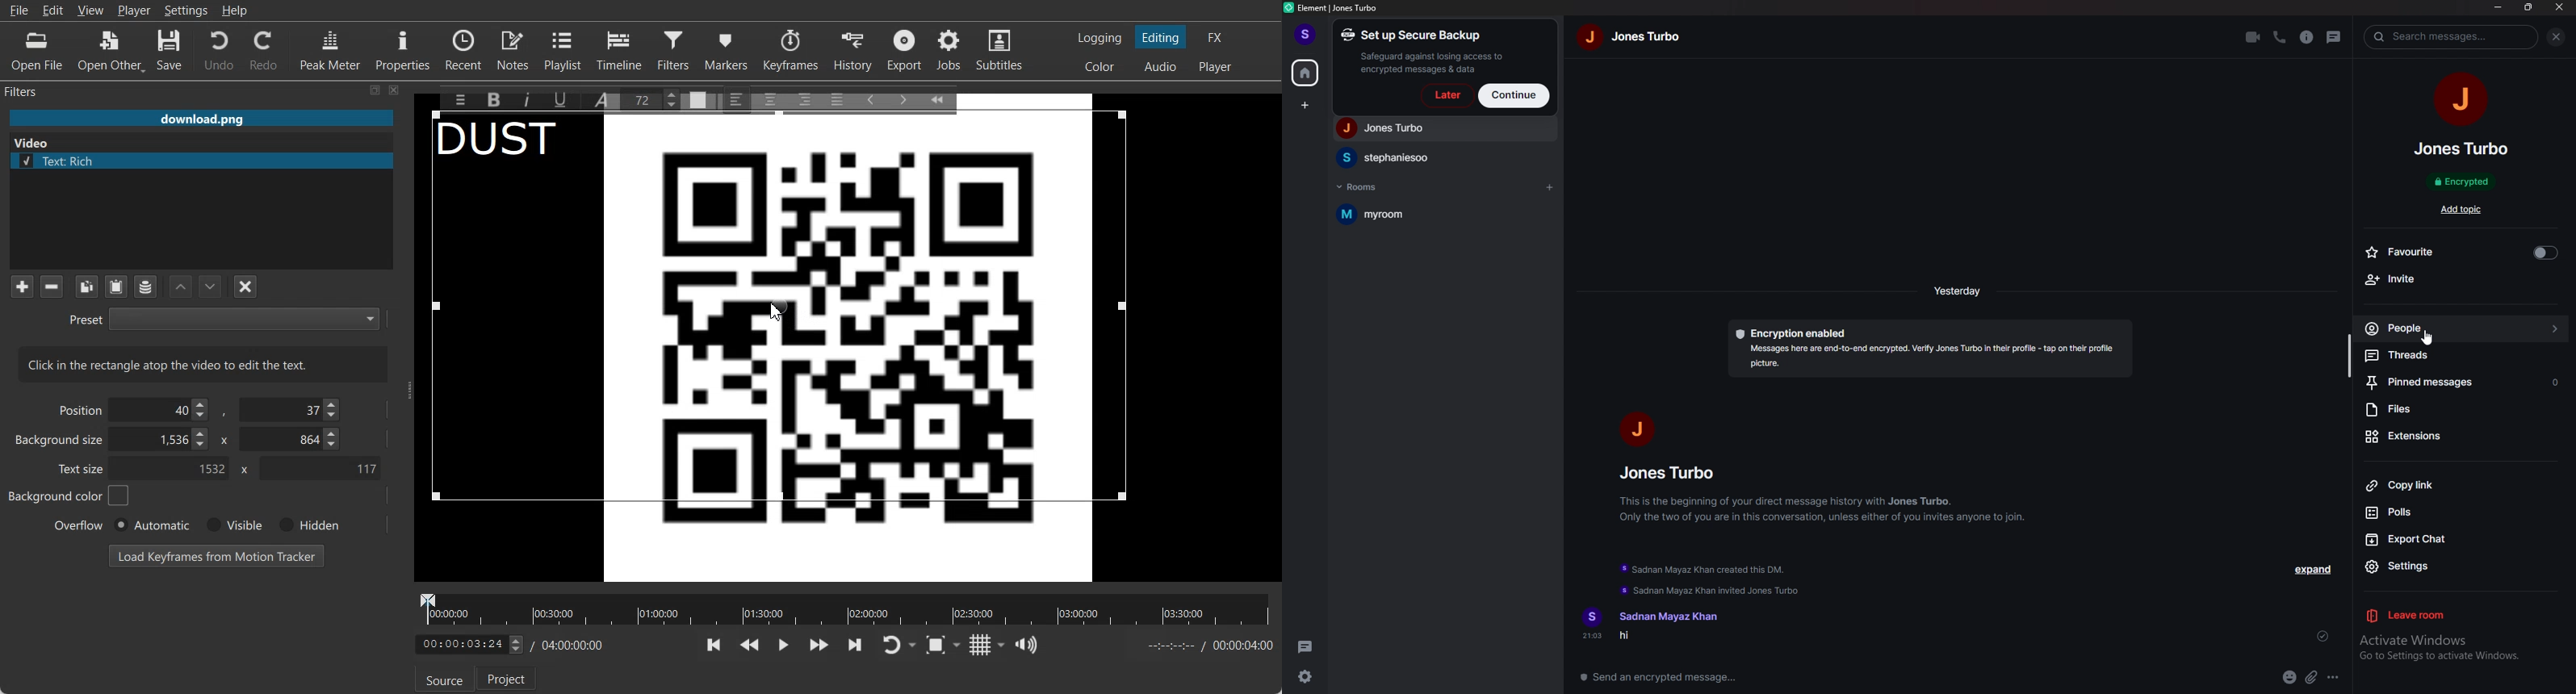 This screenshot has width=2576, height=700. I want to click on Save, so click(170, 51).